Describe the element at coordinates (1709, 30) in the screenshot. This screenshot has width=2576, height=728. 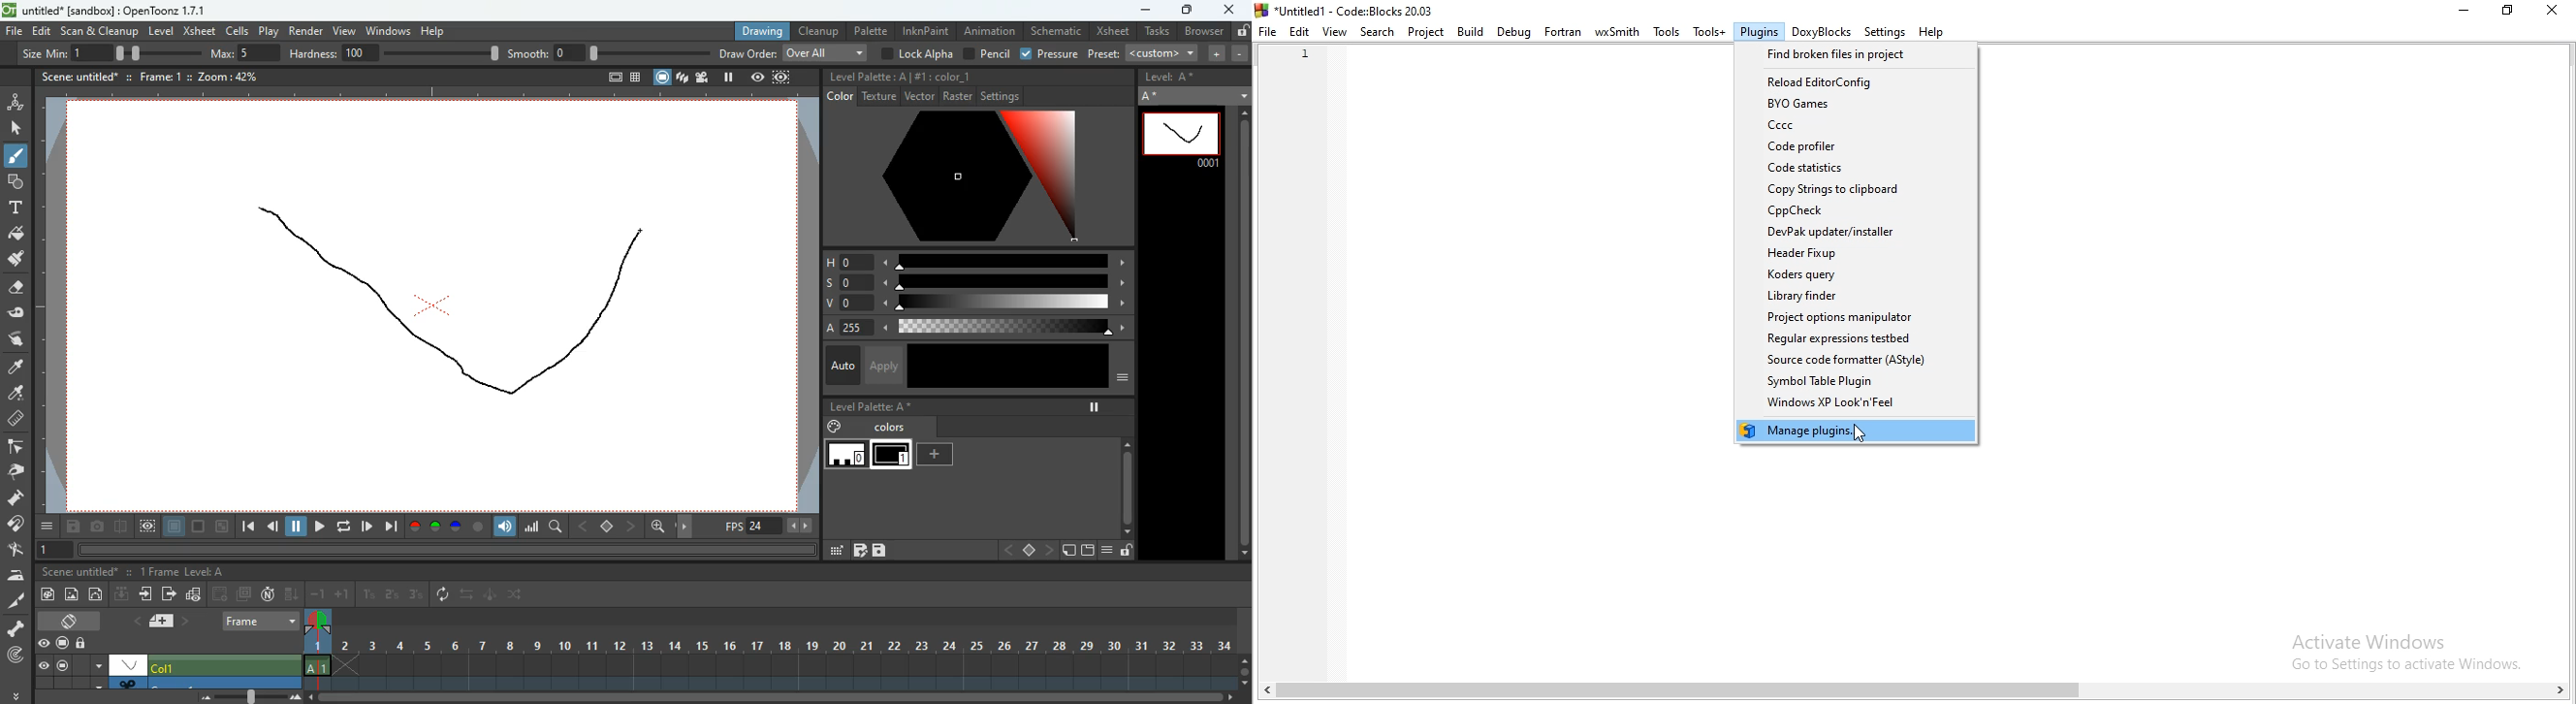
I see `Tools+` at that location.